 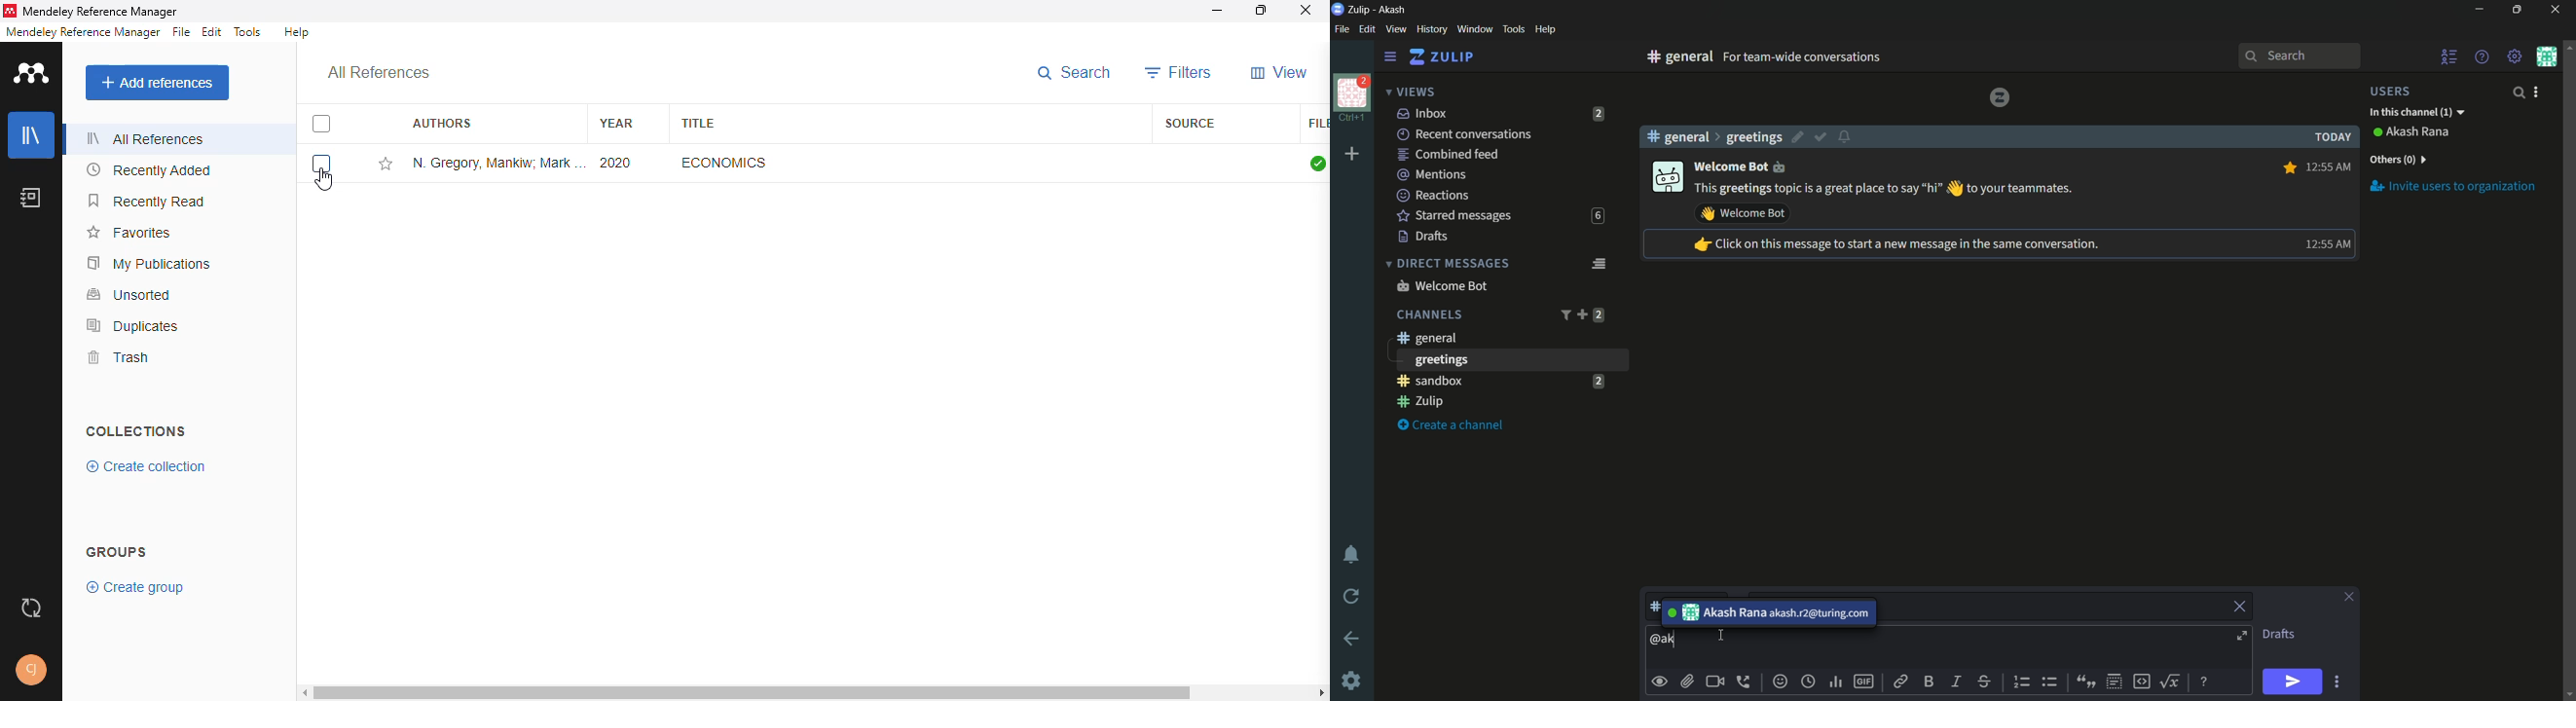 What do you see at coordinates (1808, 683) in the screenshot?
I see `add globe` at bounding box center [1808, 683].